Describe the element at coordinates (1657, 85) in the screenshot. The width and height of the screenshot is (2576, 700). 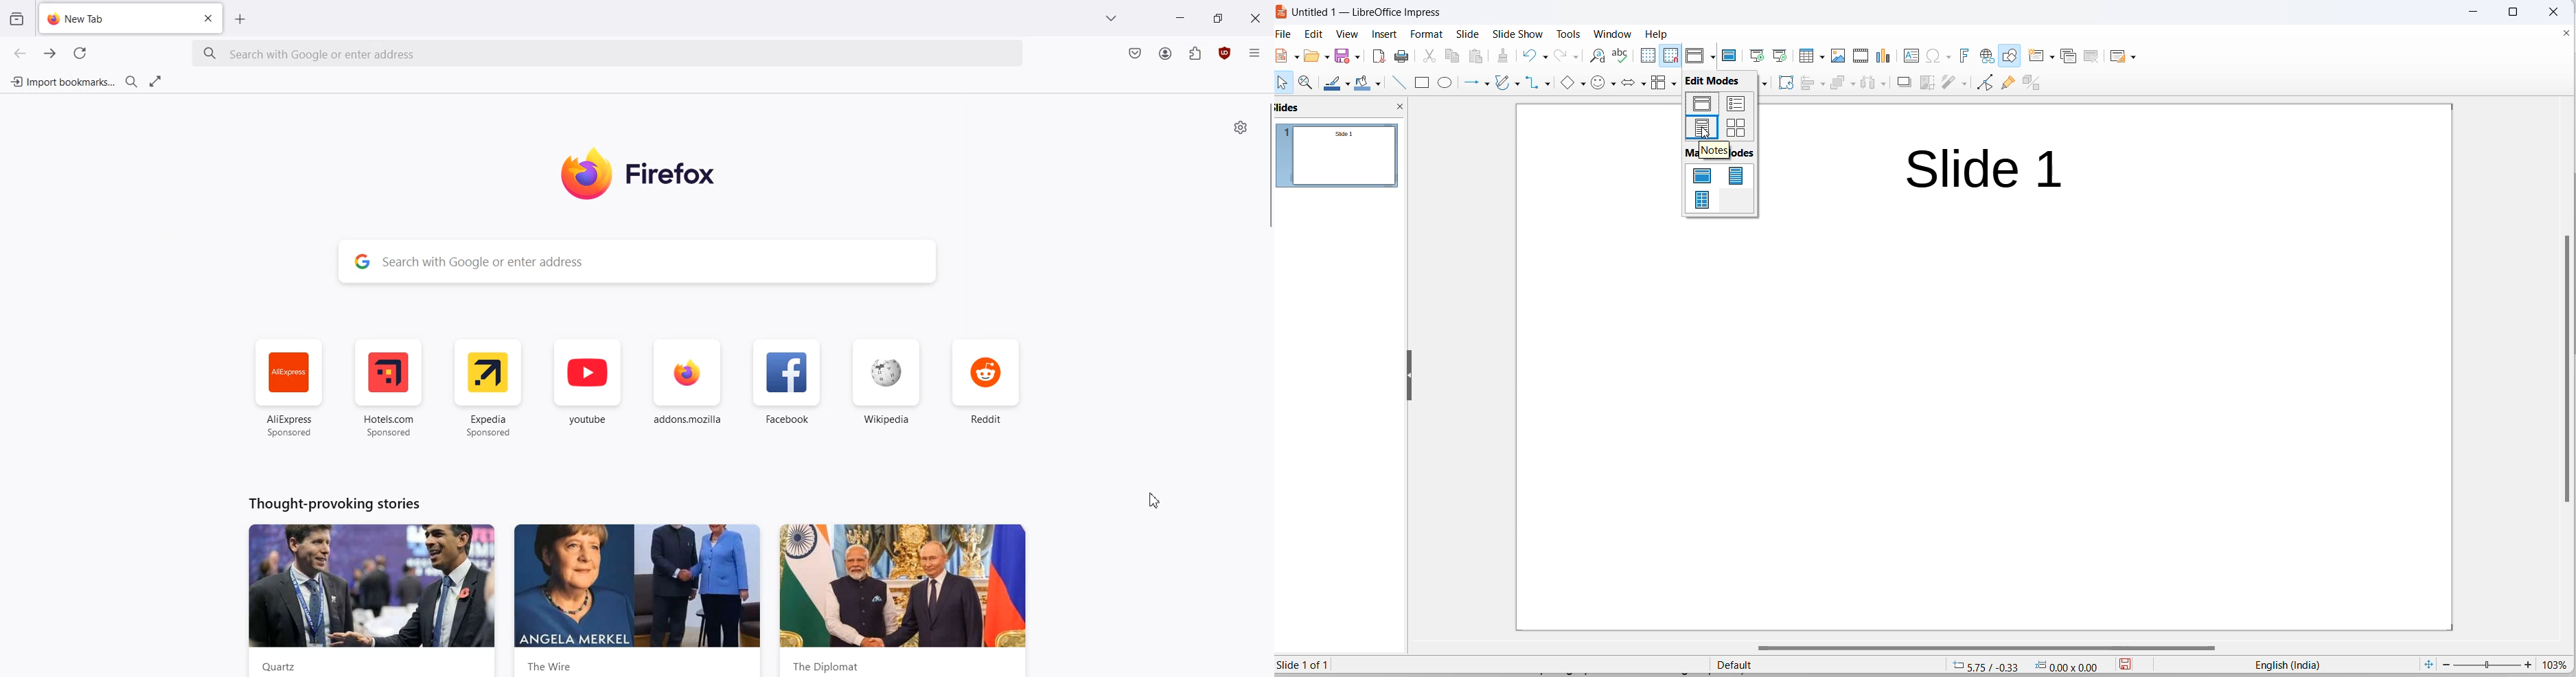
I see `flowcharts` at that location.